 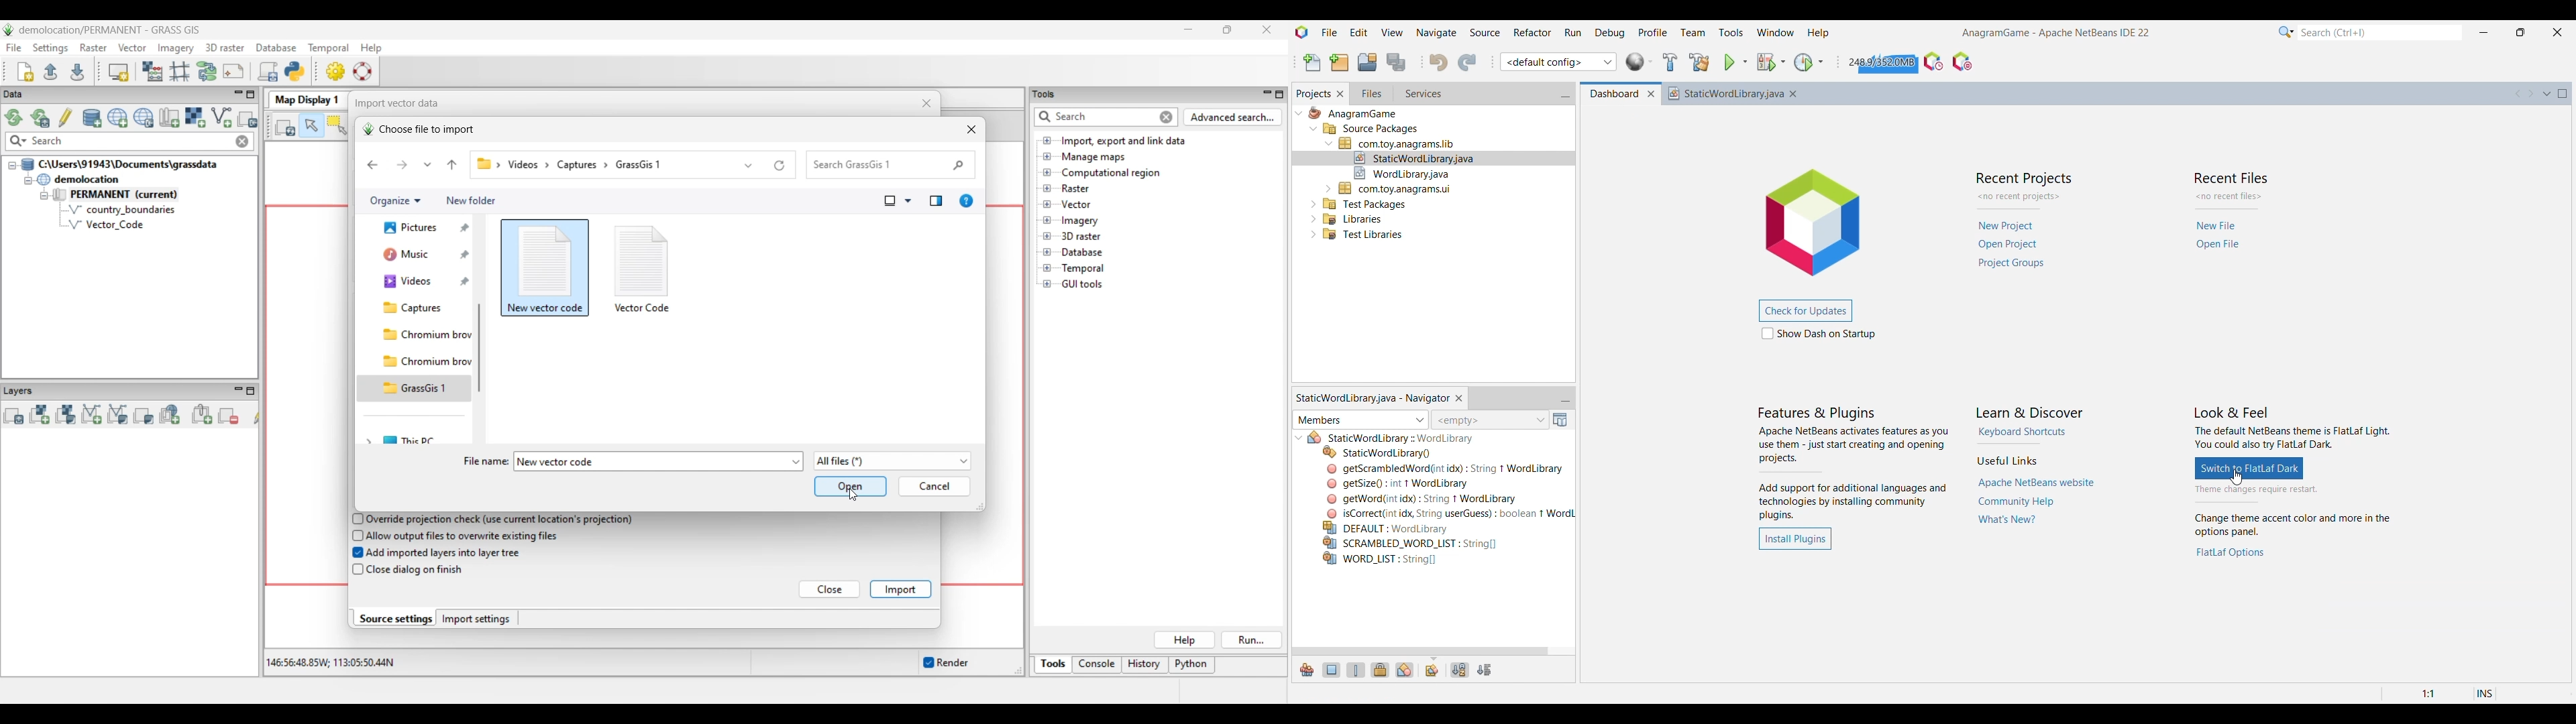 I want to click on File menu, so click(x=1330, y=32).